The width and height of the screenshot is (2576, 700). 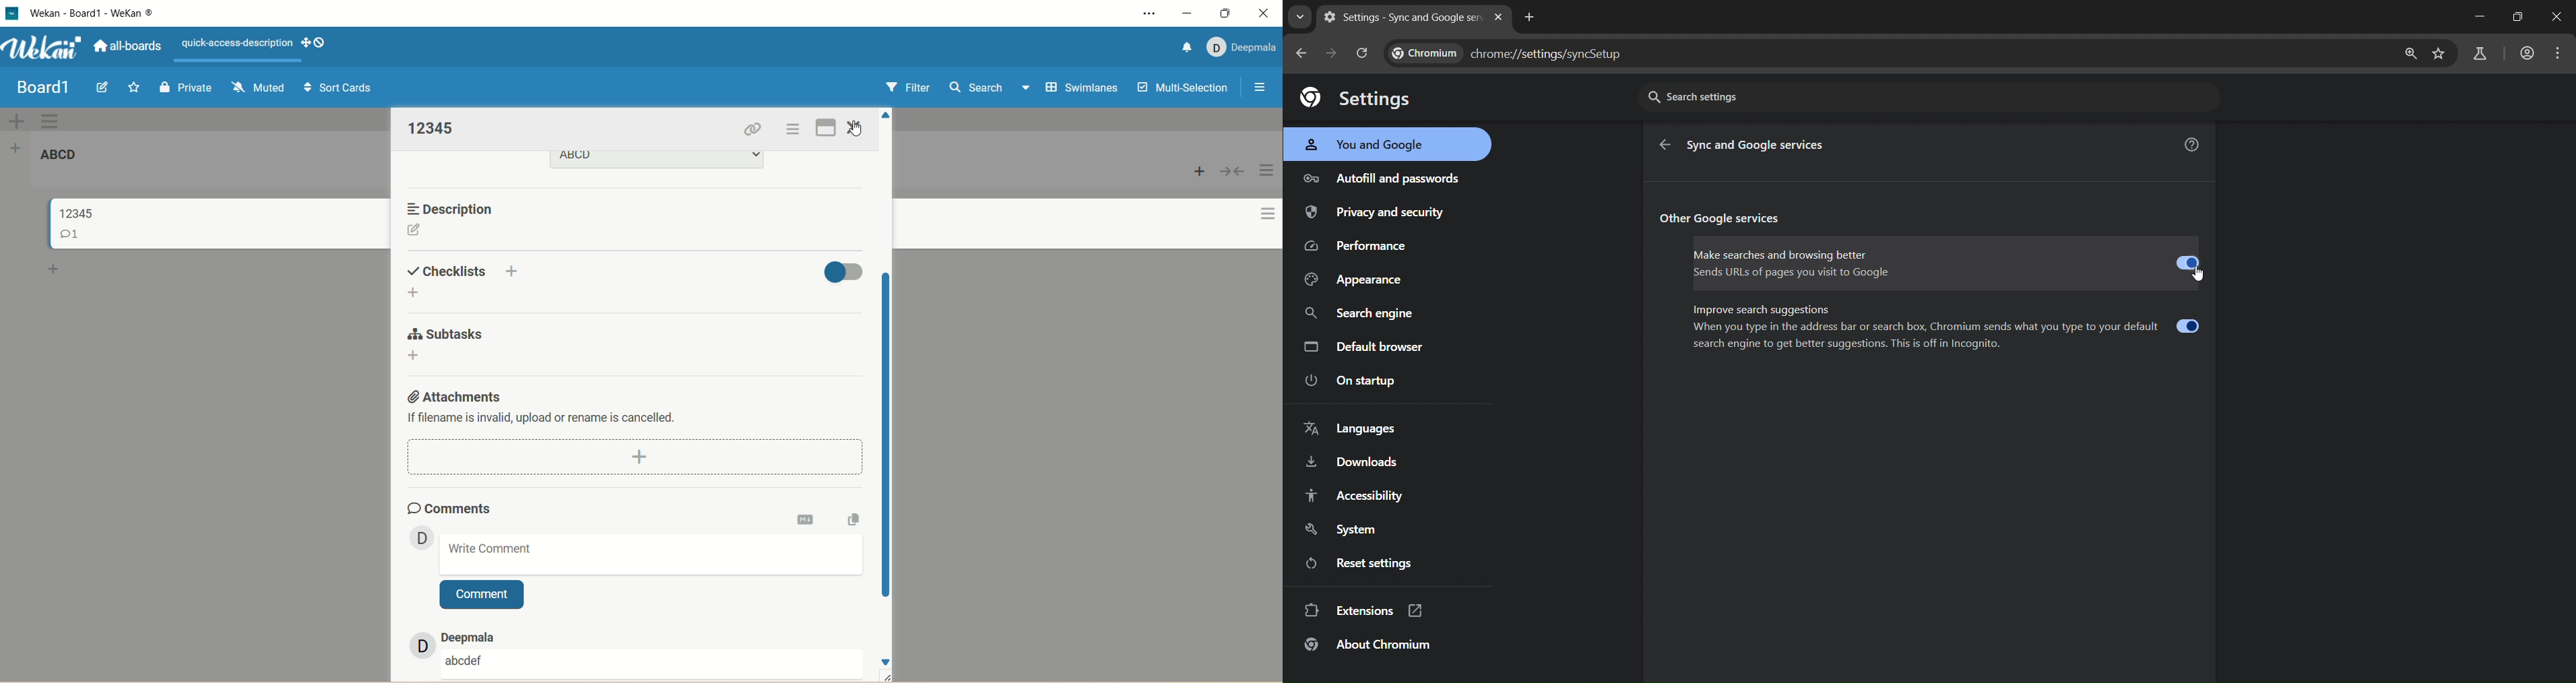 I want to click on logo, so click(x=11, y=14).